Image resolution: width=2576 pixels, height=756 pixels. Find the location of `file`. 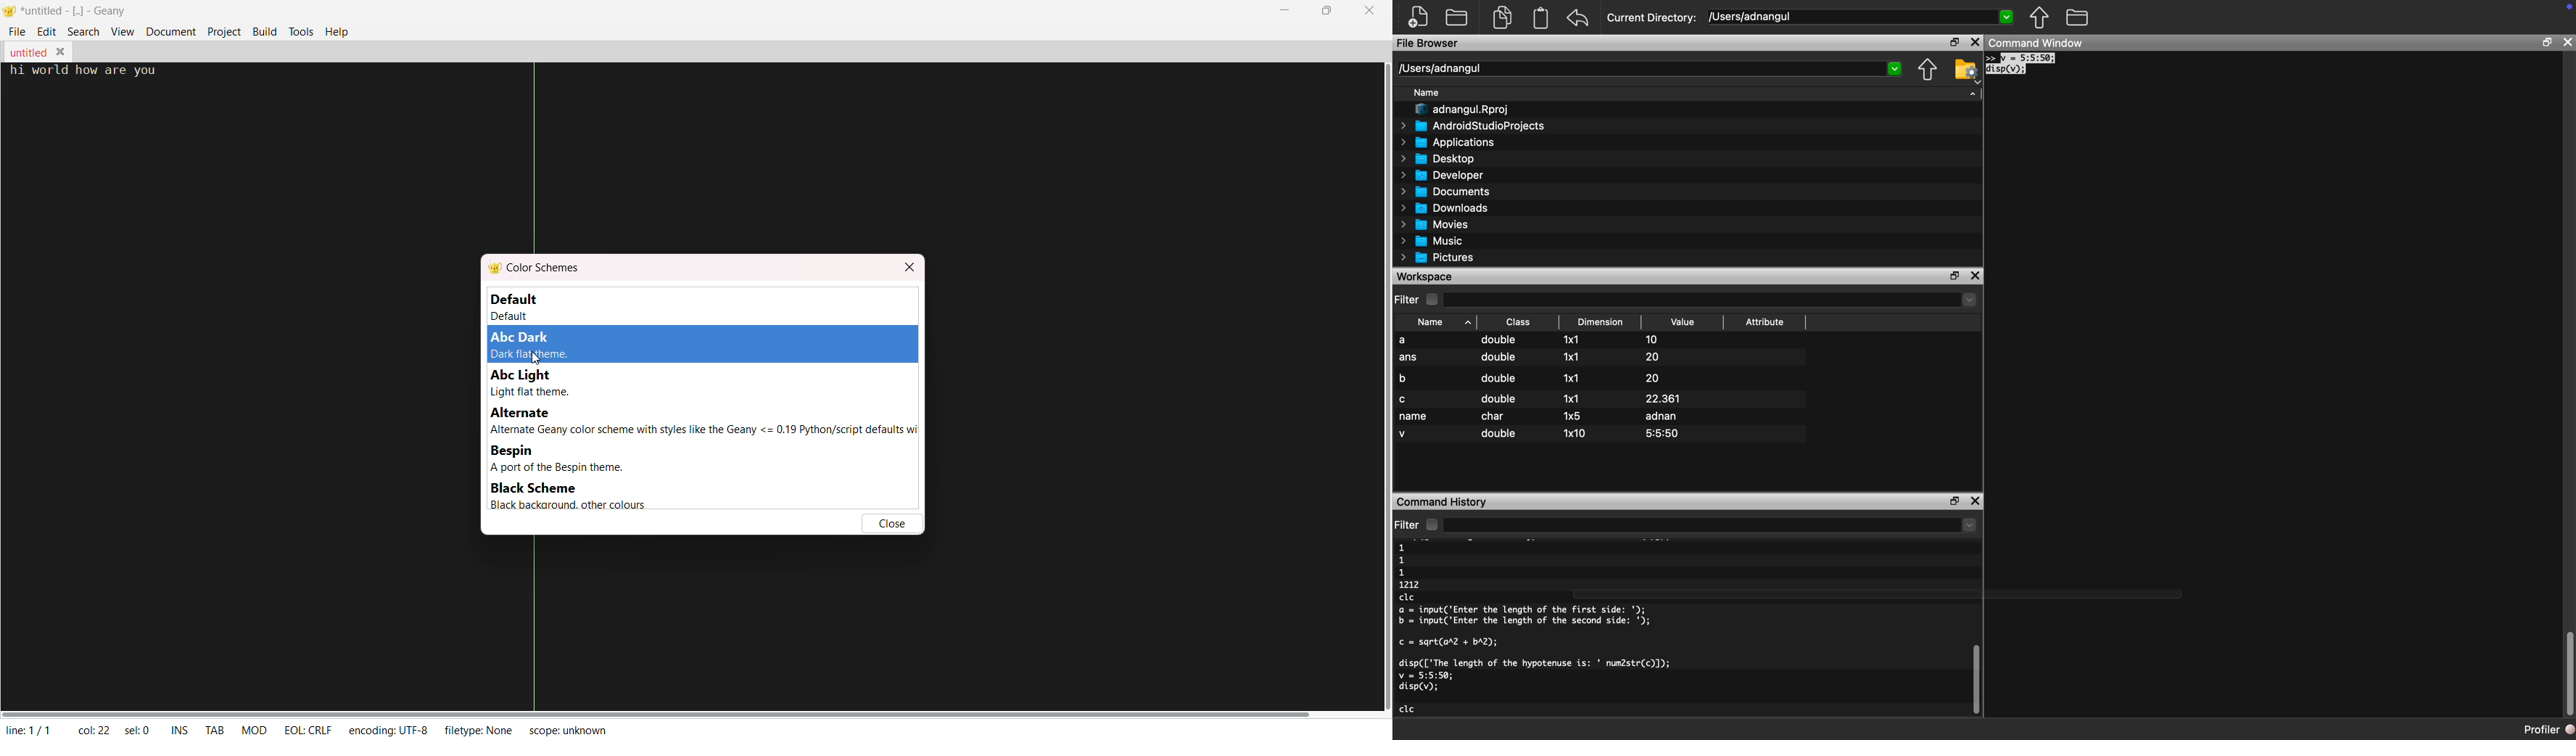

file is located at coordinates (14, 32).